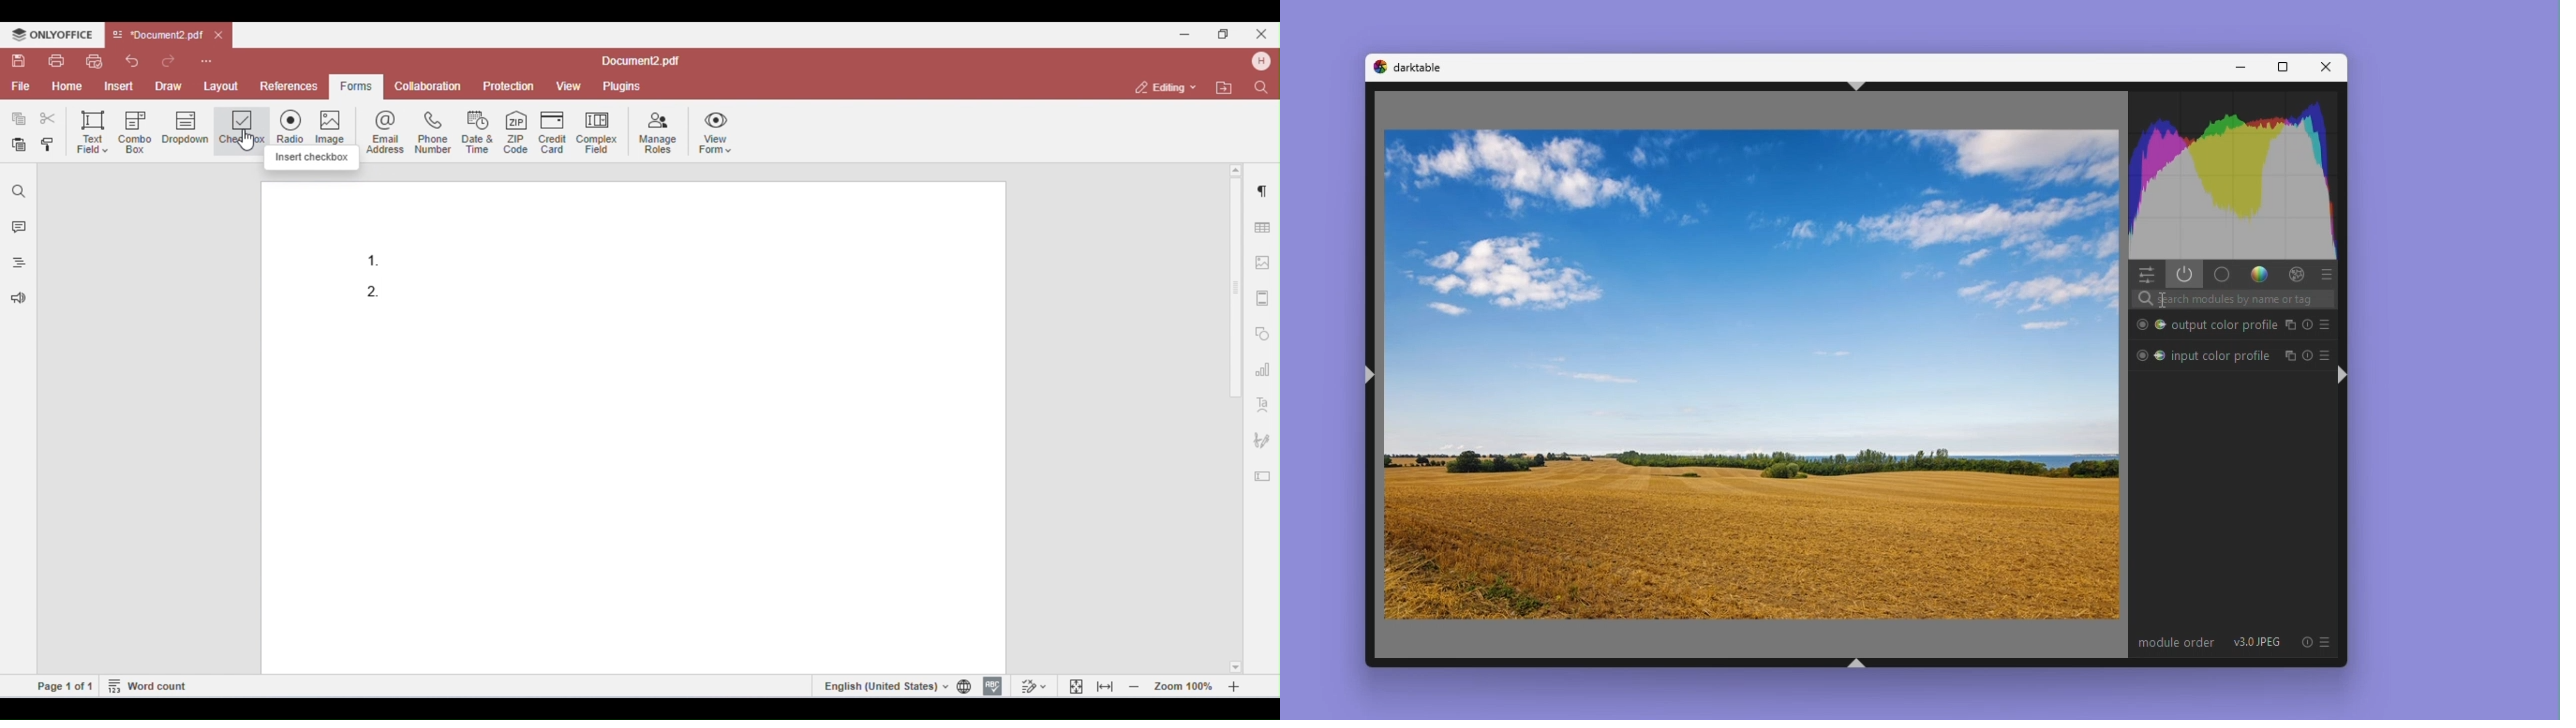 This screenshot has width=2576, height=728. What do you see at coordinates (2234, 300) in the screenshot?
I see `Search bar` at bounding box center [2234, 300].